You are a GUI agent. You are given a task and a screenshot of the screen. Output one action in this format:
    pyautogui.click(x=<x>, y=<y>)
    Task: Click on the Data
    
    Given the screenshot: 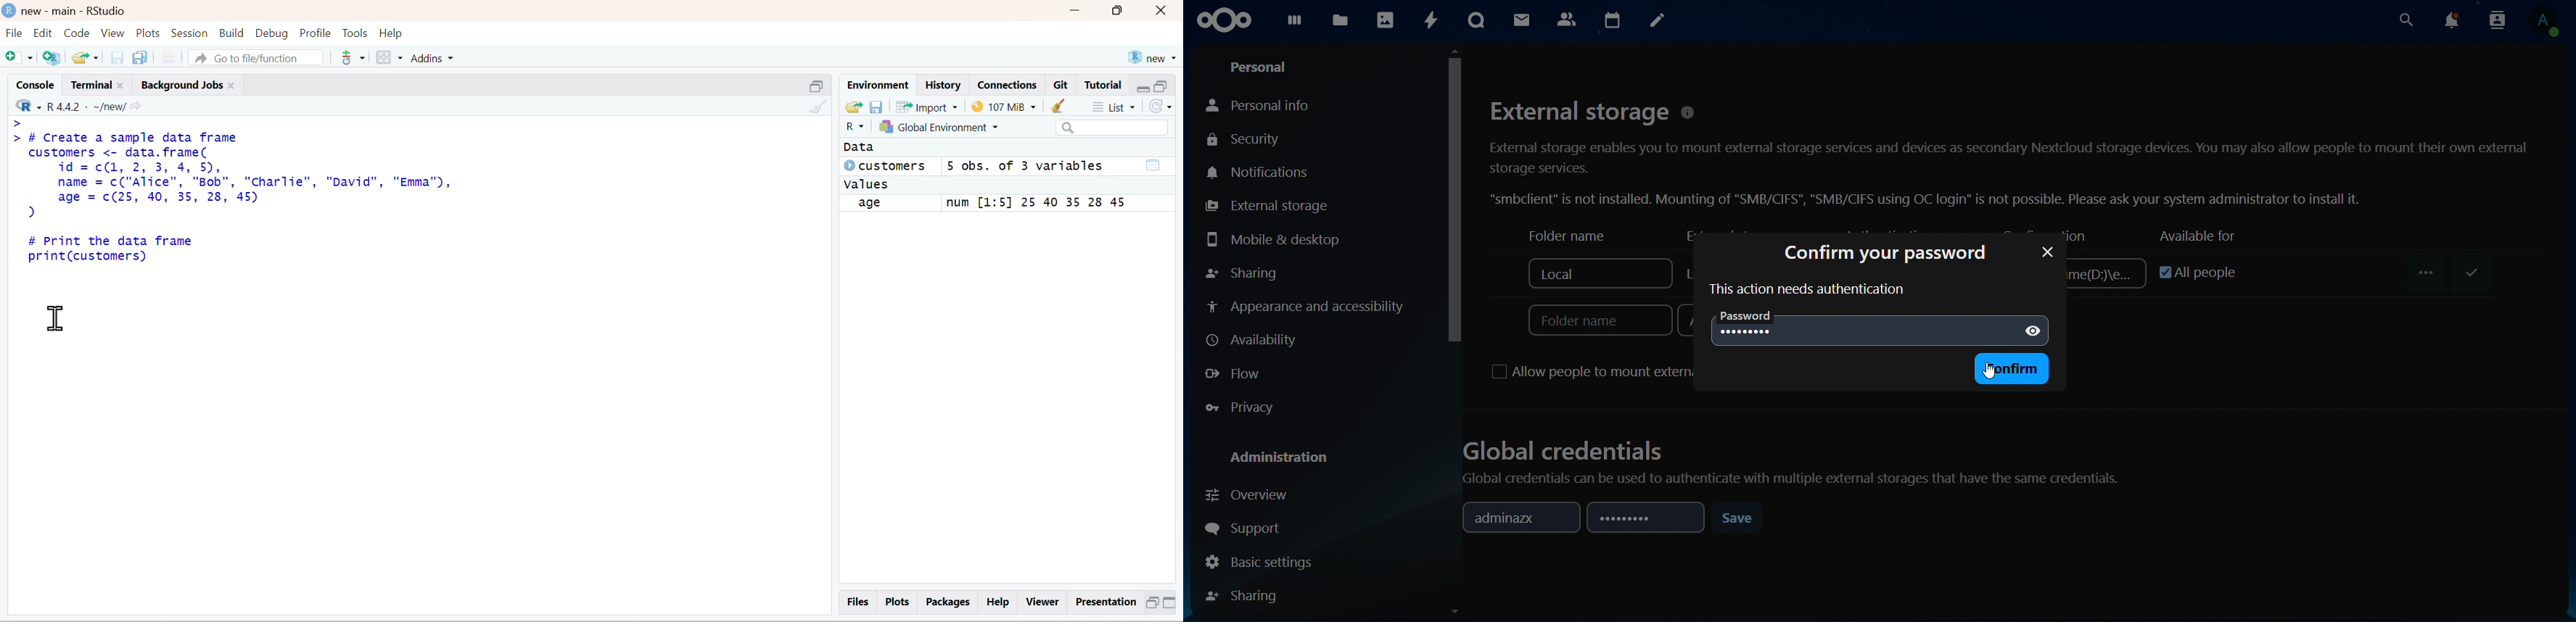 What is the action you would take?
    pyautogui.click(x=860, y=148)
    